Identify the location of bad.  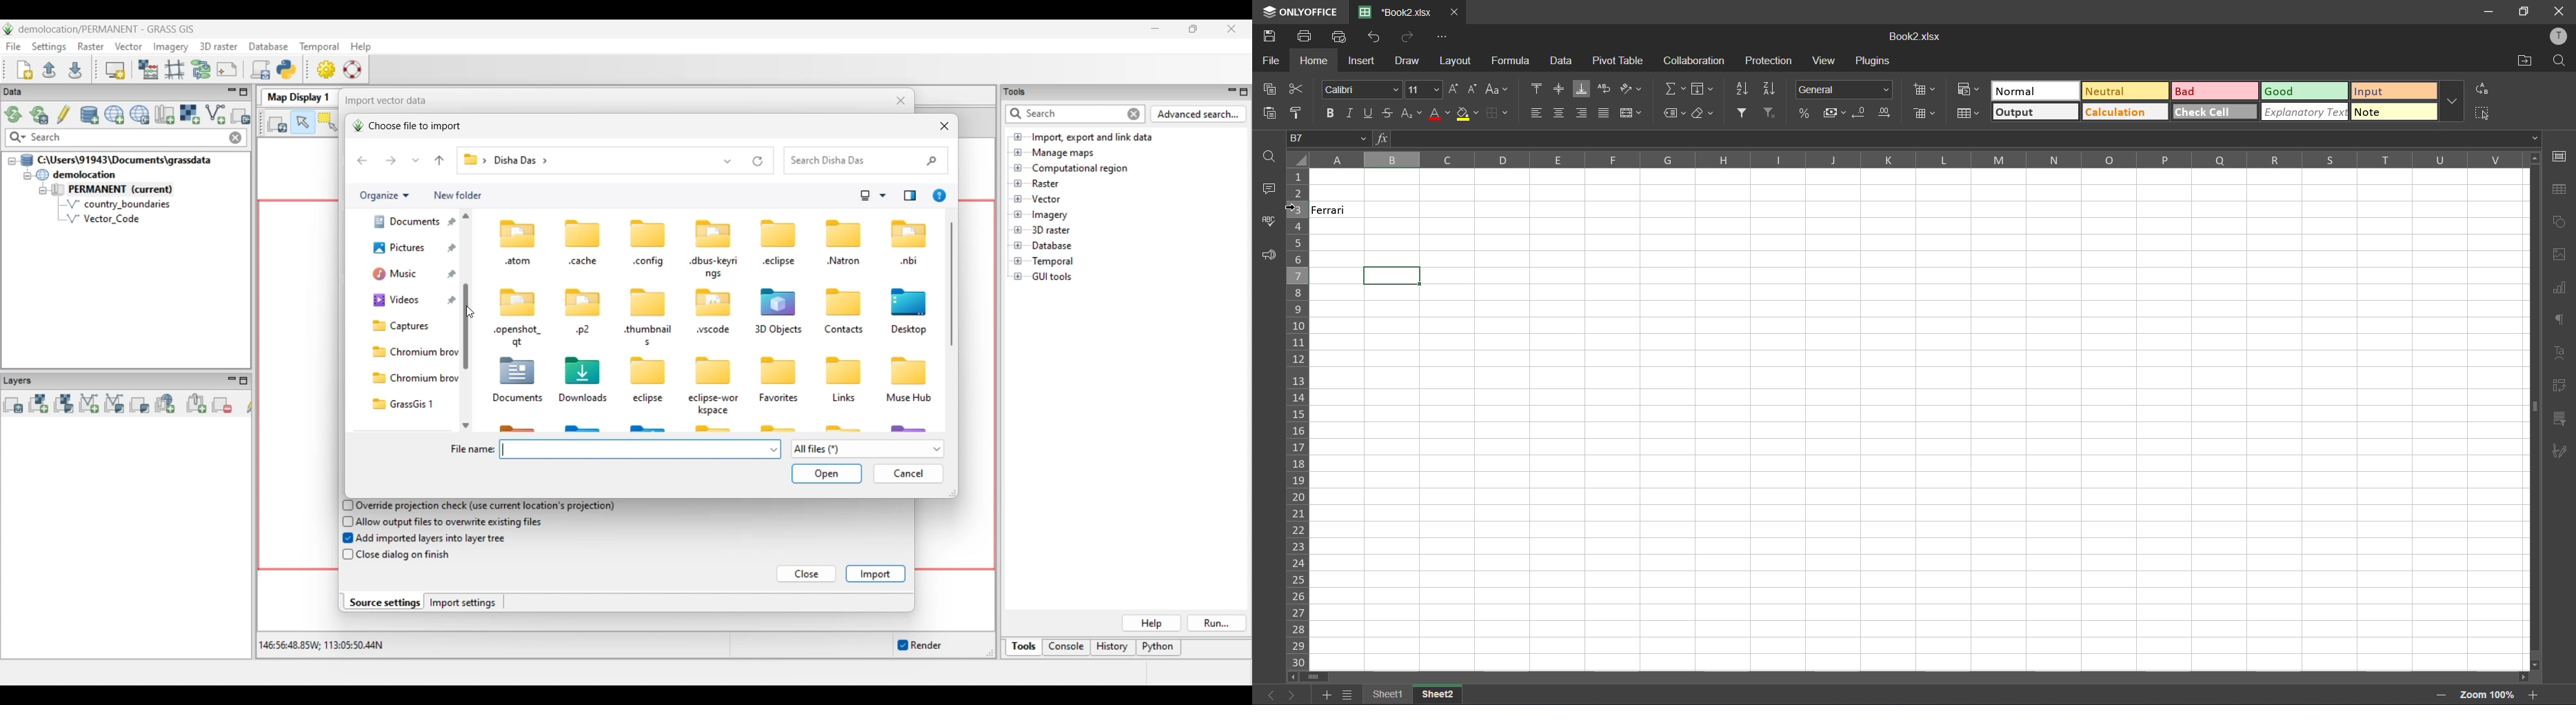
(2197, 90).